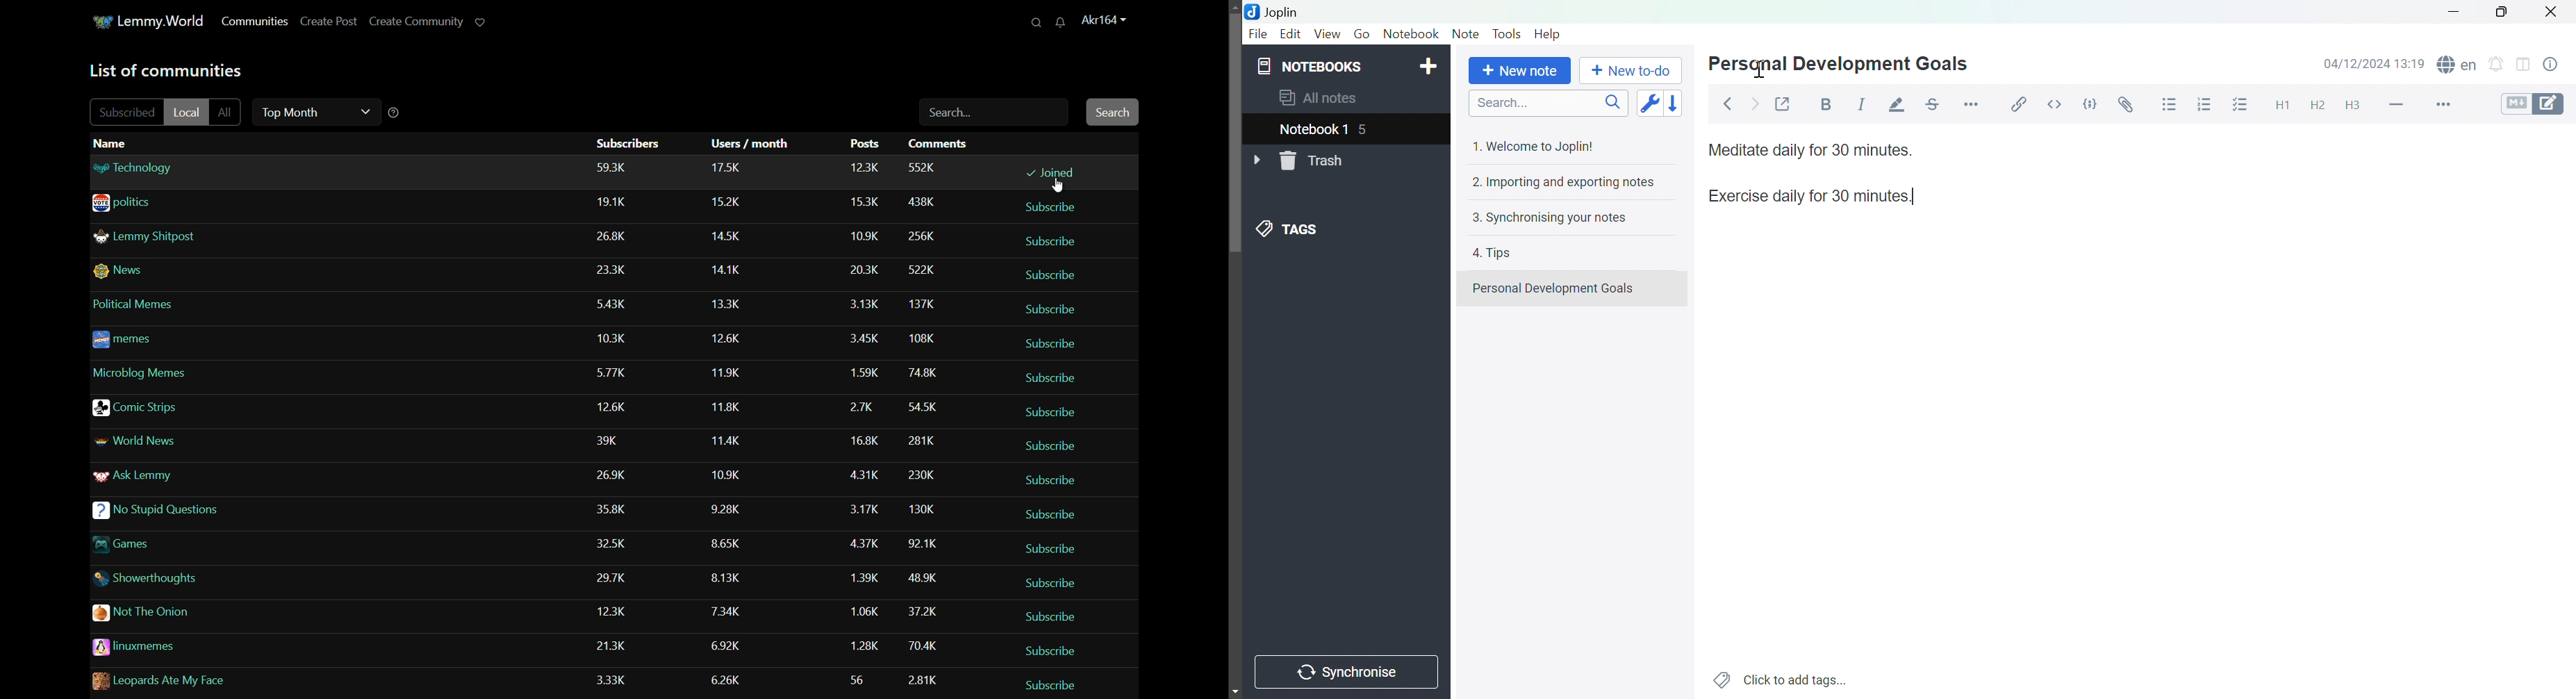 The height and width of the screenshot is (700, 2576). Describe the element at coordinates (2448, 104) in the screenshot. I see `More` at that location.